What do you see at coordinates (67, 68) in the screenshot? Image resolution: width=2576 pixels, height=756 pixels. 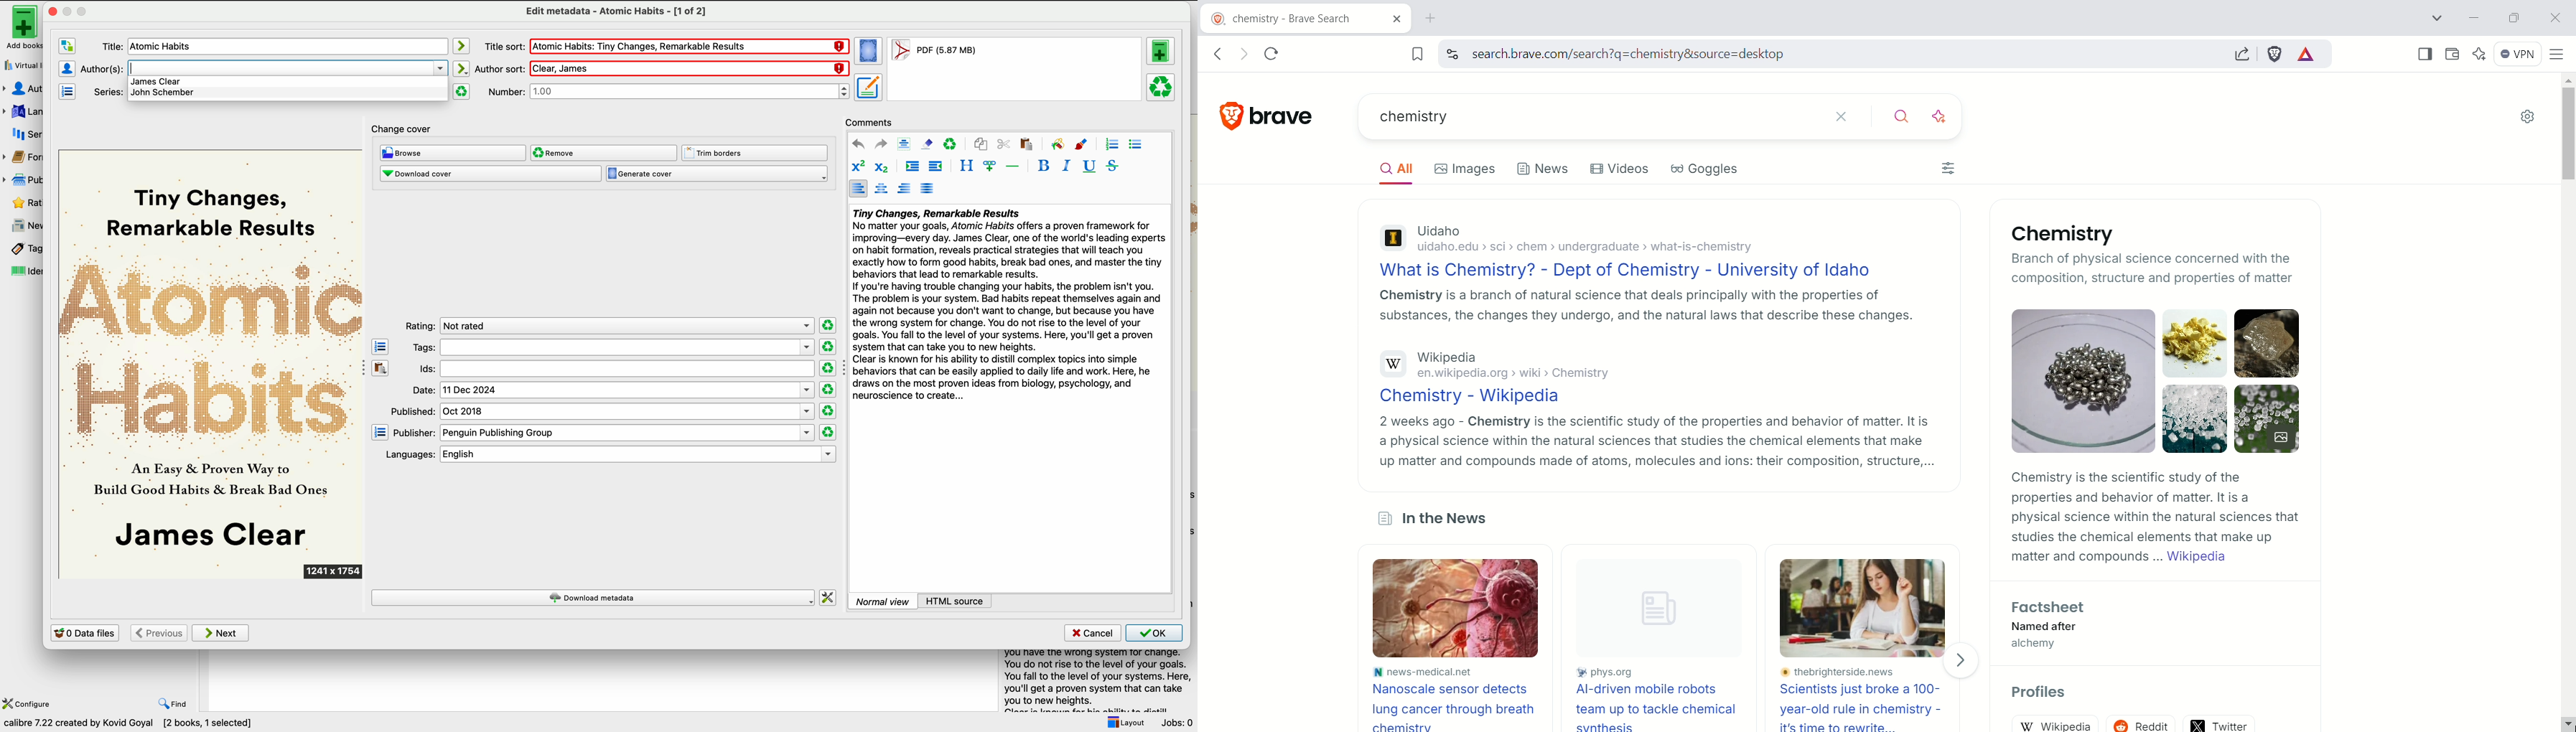 I see `authors editor` at bounding box center [67, 68].